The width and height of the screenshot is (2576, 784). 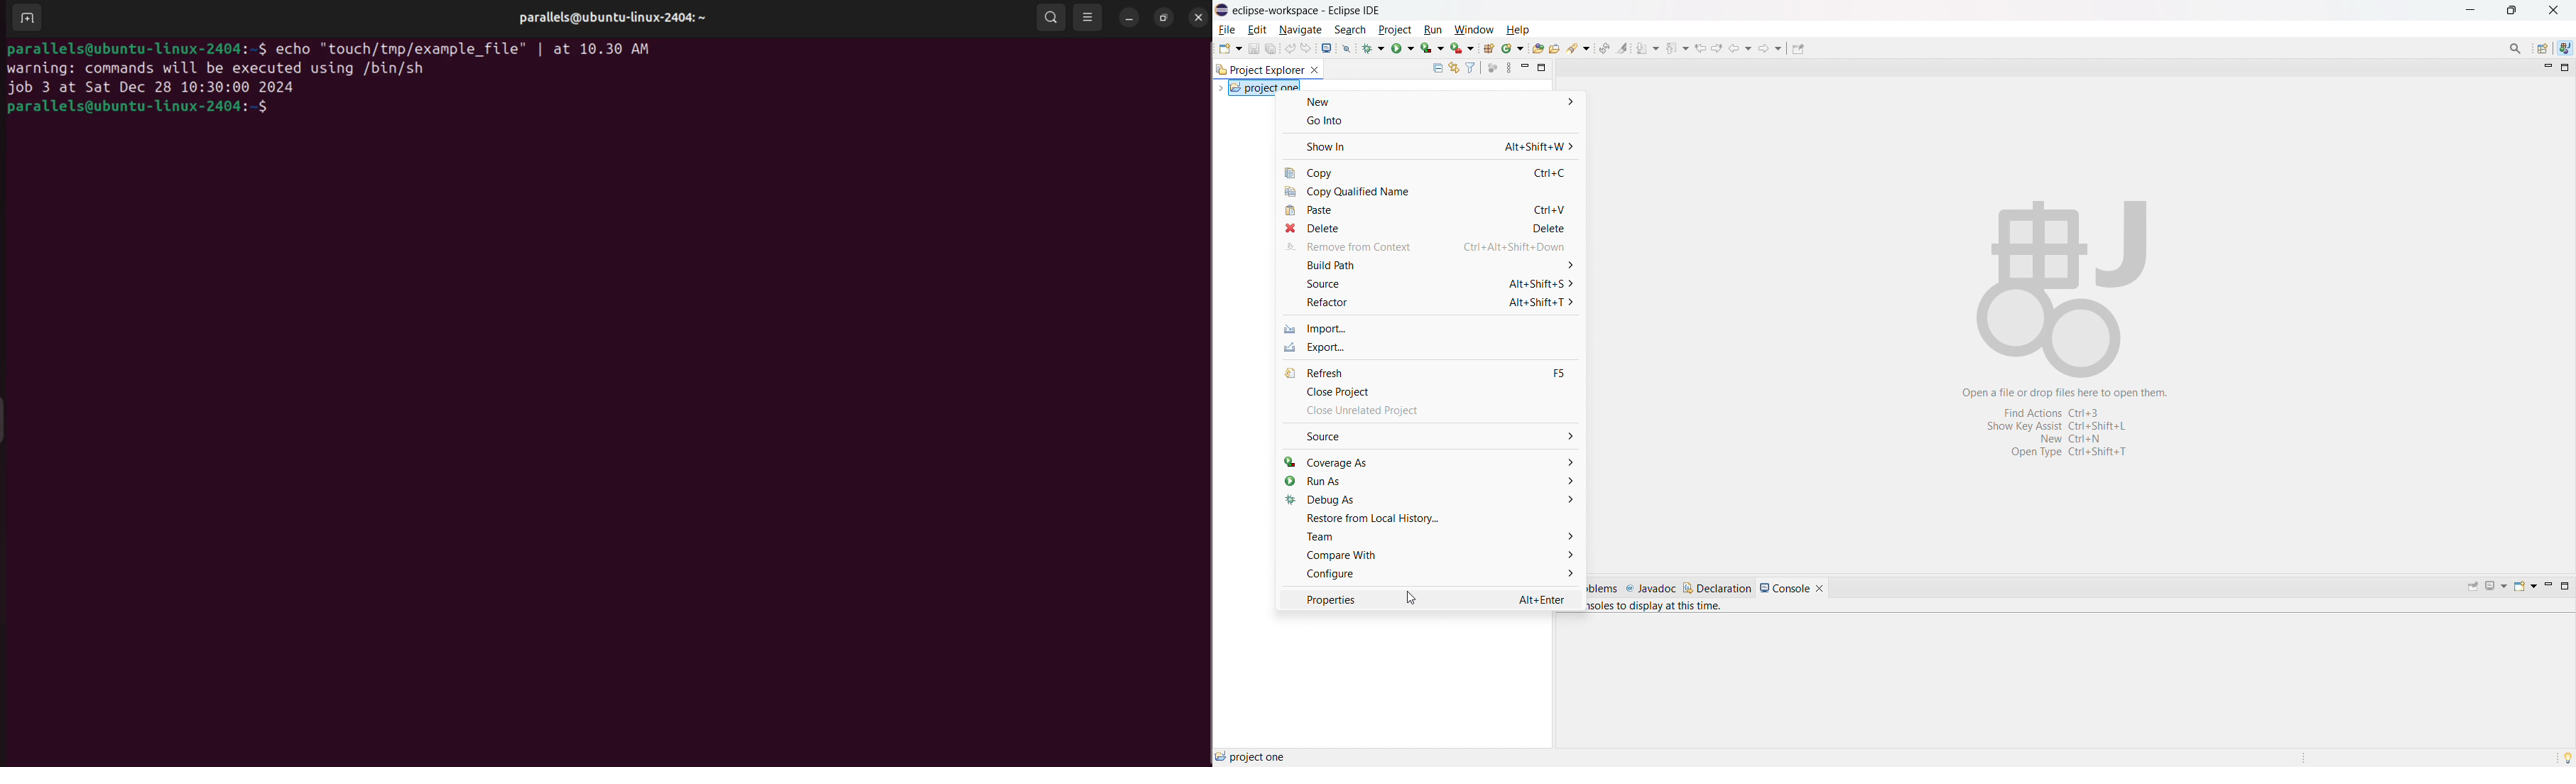 What do you see at coordinates (218, 69) in the screenshot?
I see `warning` at bounding box center [218, 69].